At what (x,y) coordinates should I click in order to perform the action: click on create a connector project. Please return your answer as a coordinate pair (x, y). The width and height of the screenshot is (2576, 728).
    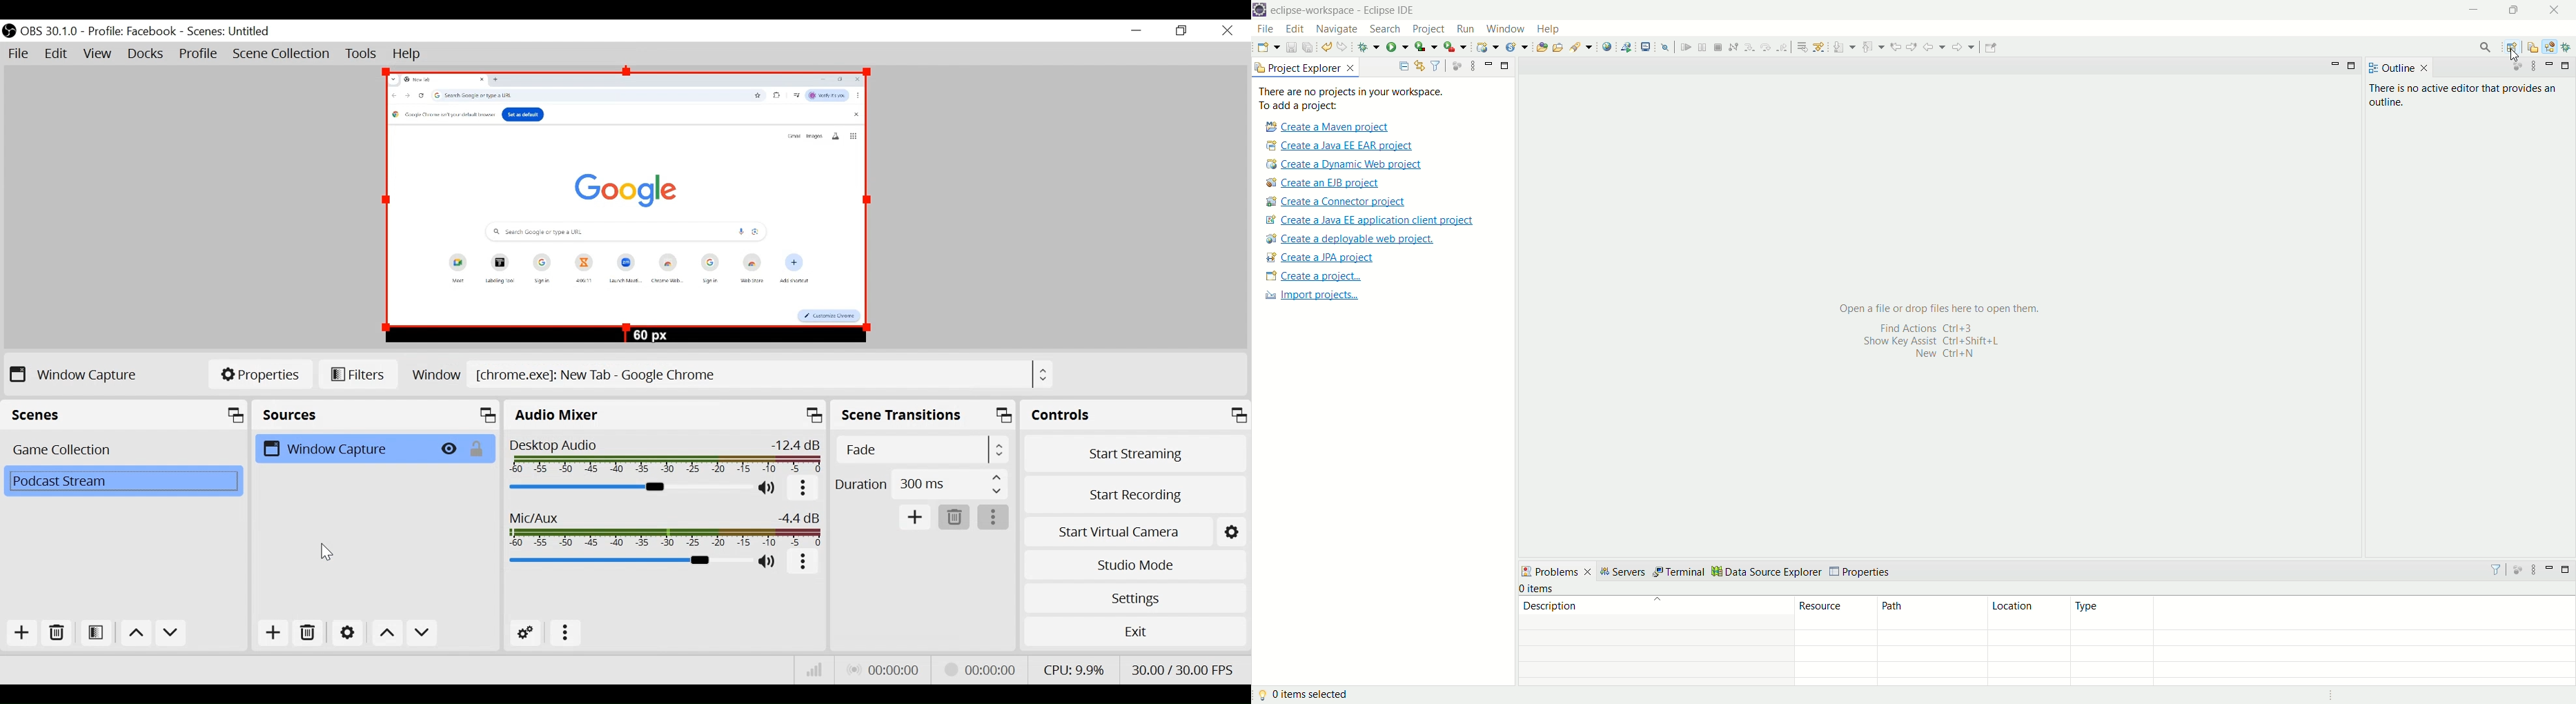
    Looking at the image, I should click on (1336, 204).